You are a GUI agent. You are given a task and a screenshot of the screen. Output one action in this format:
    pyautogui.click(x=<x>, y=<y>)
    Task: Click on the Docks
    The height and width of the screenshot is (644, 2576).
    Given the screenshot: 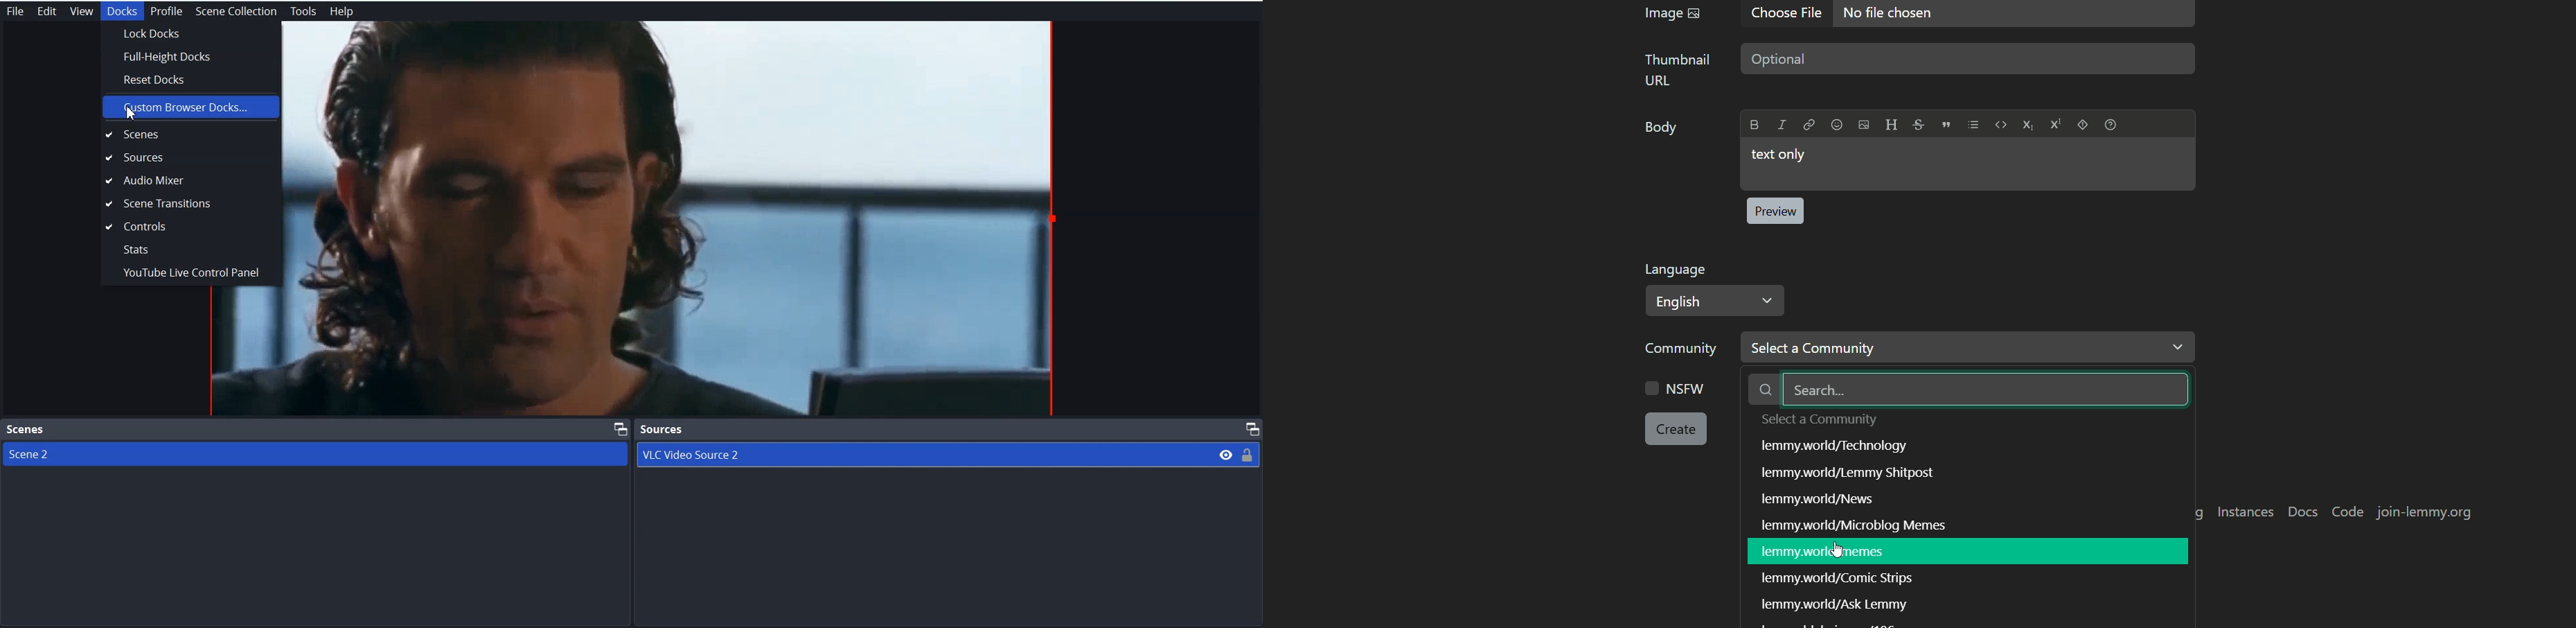 What is the action you would take?
    pyautogui.click(x=122, y=11)
    